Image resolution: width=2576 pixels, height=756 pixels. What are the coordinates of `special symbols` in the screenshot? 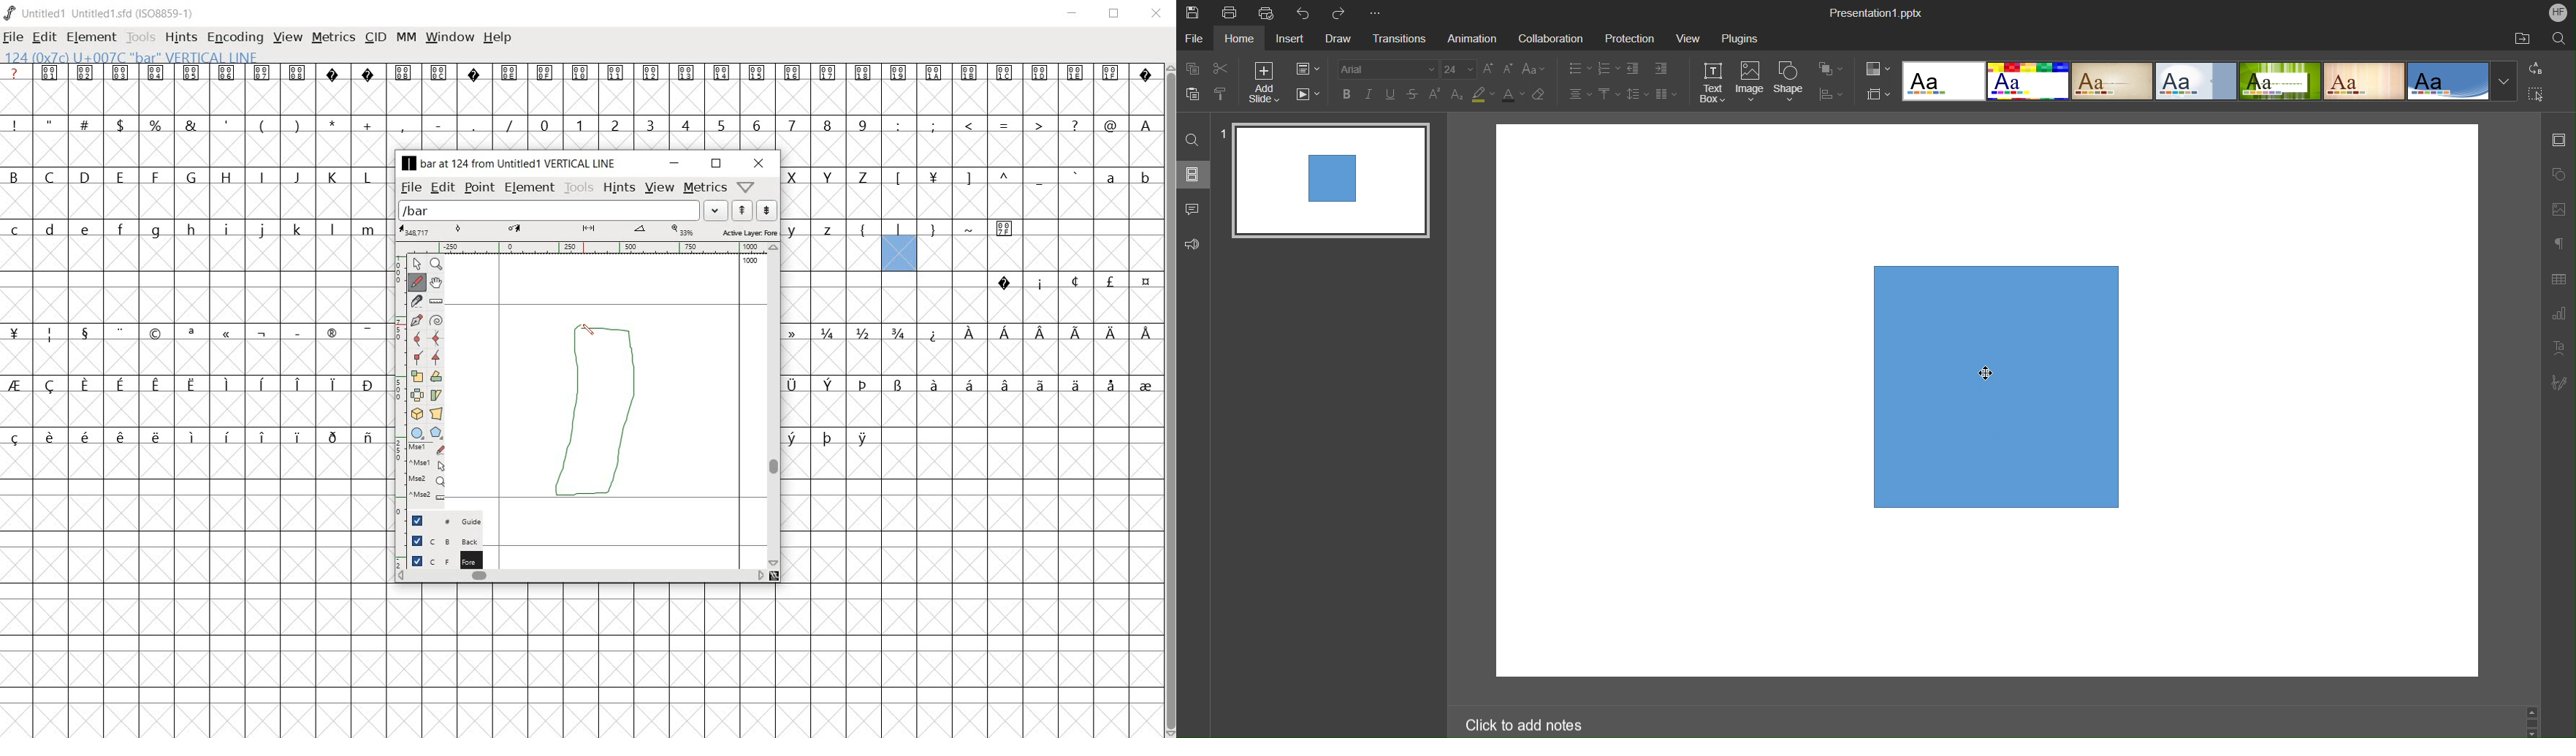 It's located at (582, 73).